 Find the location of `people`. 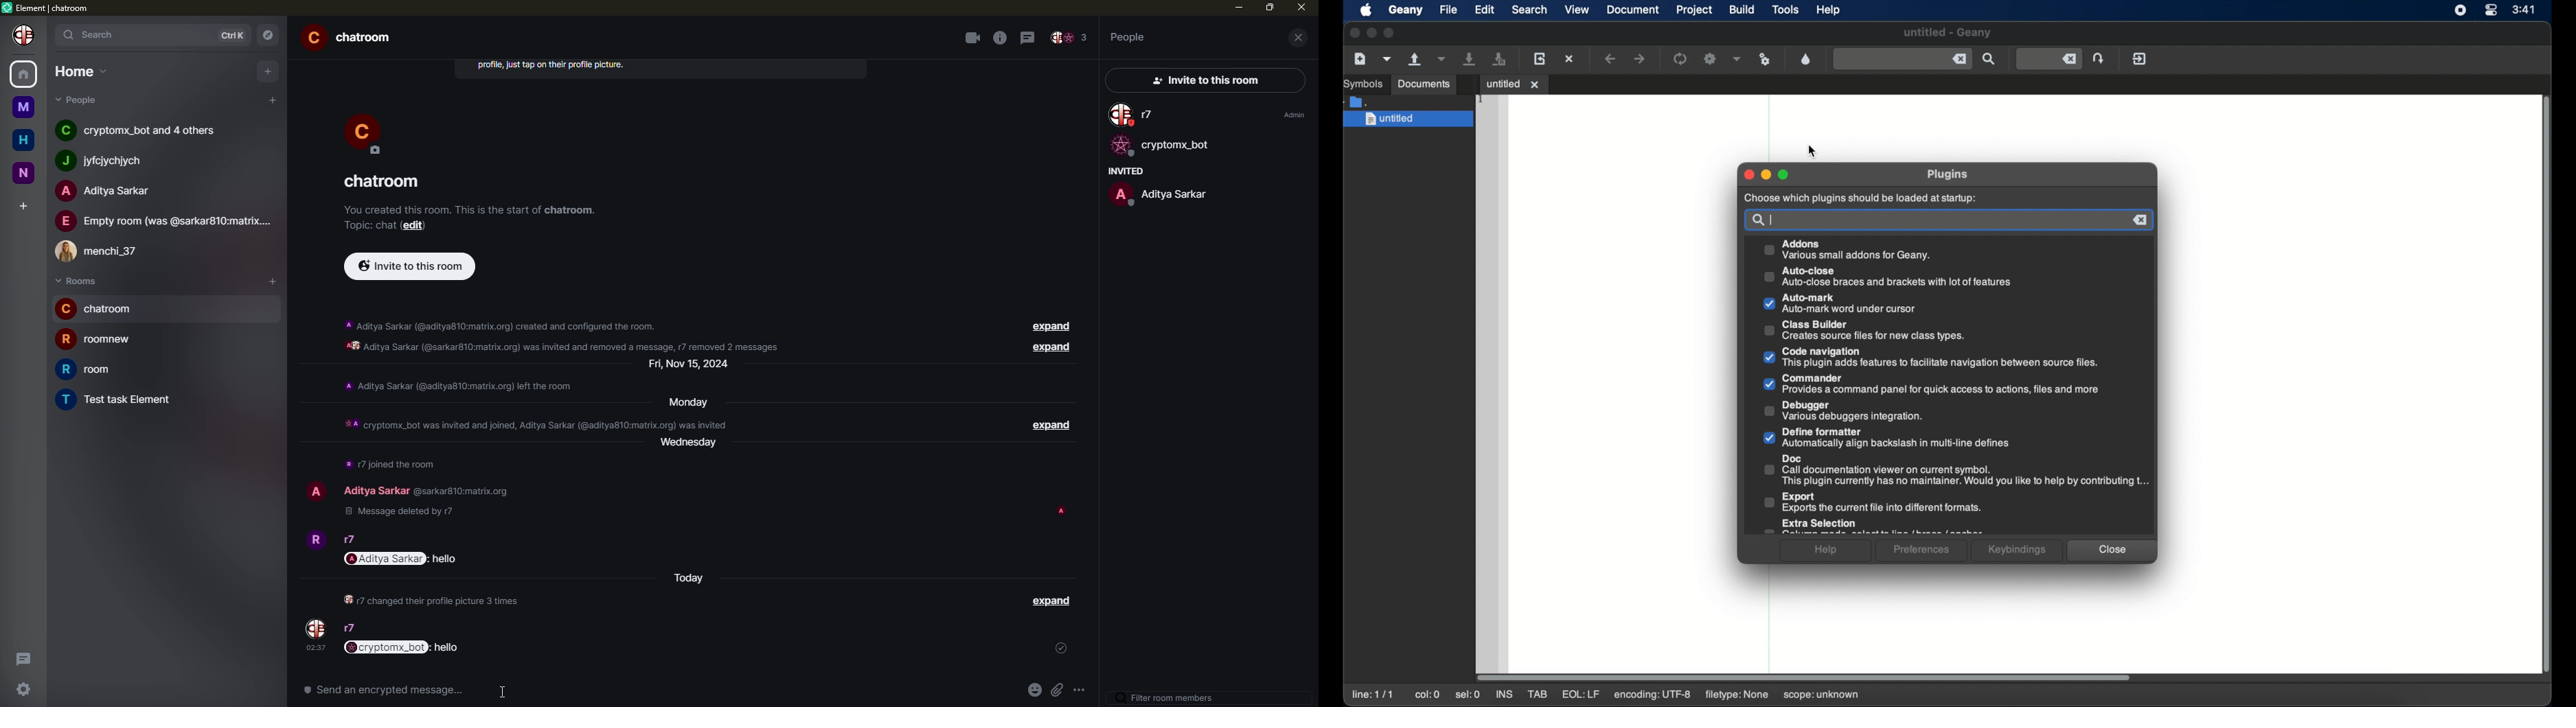

people is located at coordinates (105, 248).